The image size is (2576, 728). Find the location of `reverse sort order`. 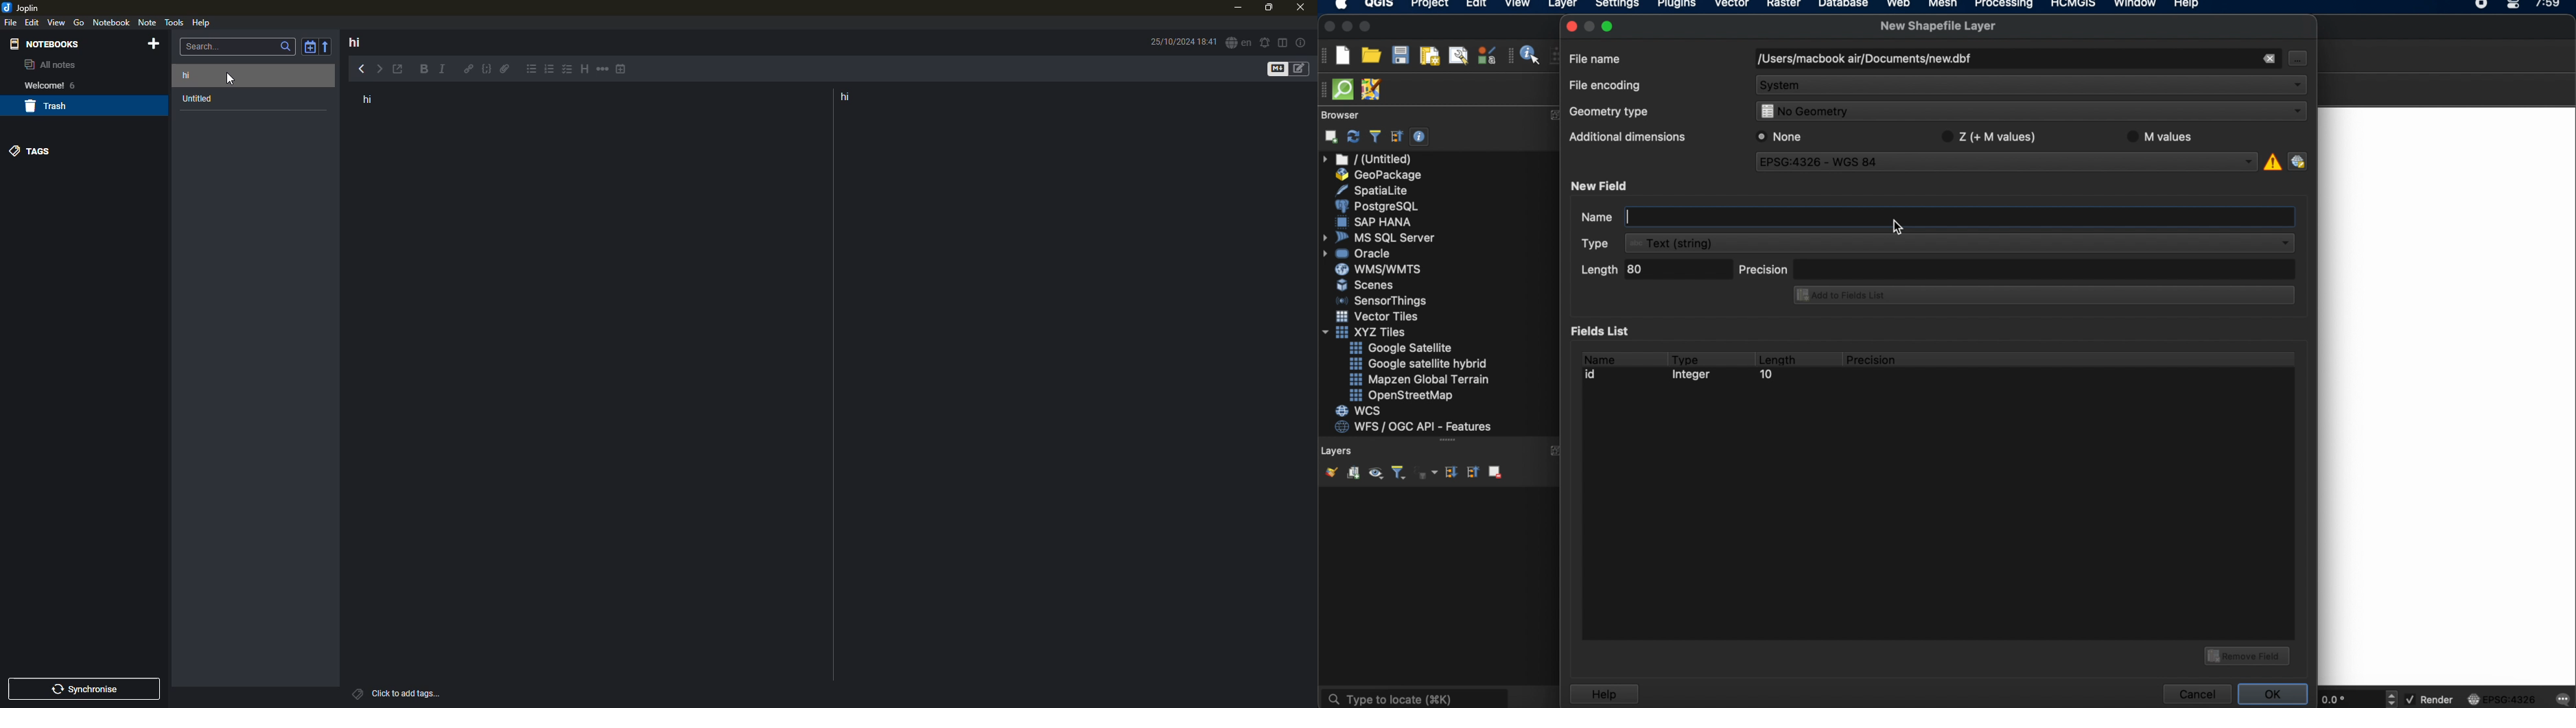

reverse sort order is located at coordinates (329, 45).